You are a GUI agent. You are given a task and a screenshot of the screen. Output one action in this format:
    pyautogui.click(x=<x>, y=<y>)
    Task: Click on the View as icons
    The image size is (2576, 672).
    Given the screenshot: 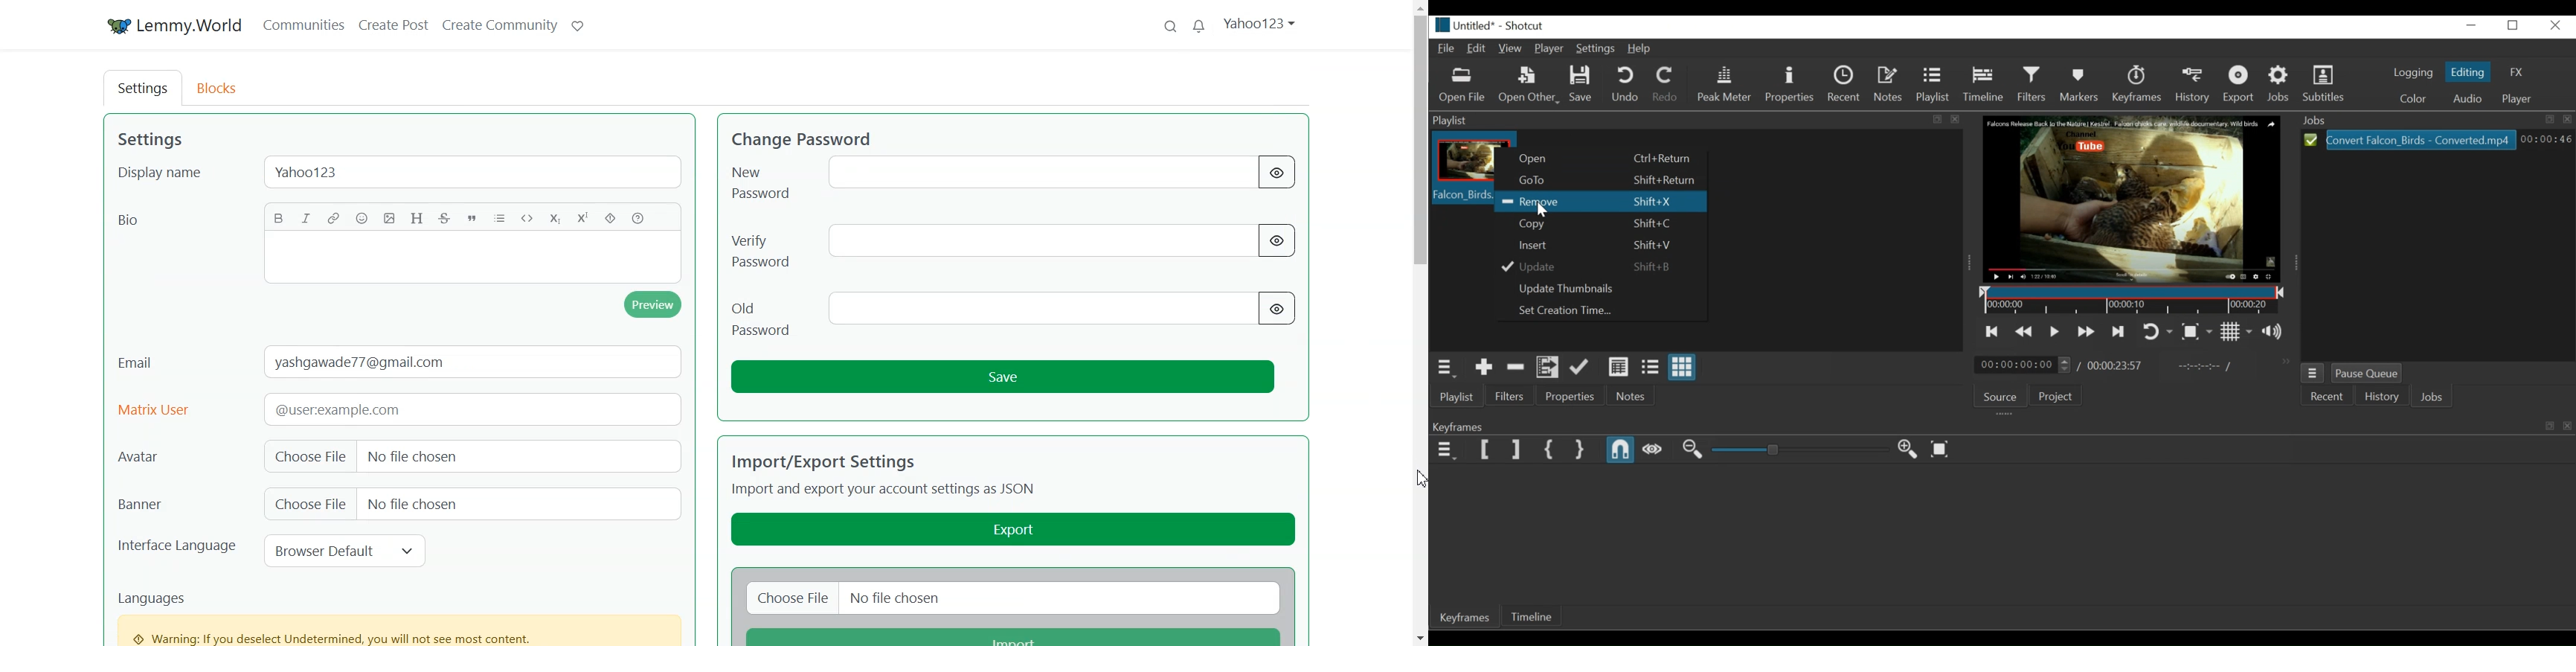 What is the action you would take?
    pyautogui.click(x=1681, y=368)
    